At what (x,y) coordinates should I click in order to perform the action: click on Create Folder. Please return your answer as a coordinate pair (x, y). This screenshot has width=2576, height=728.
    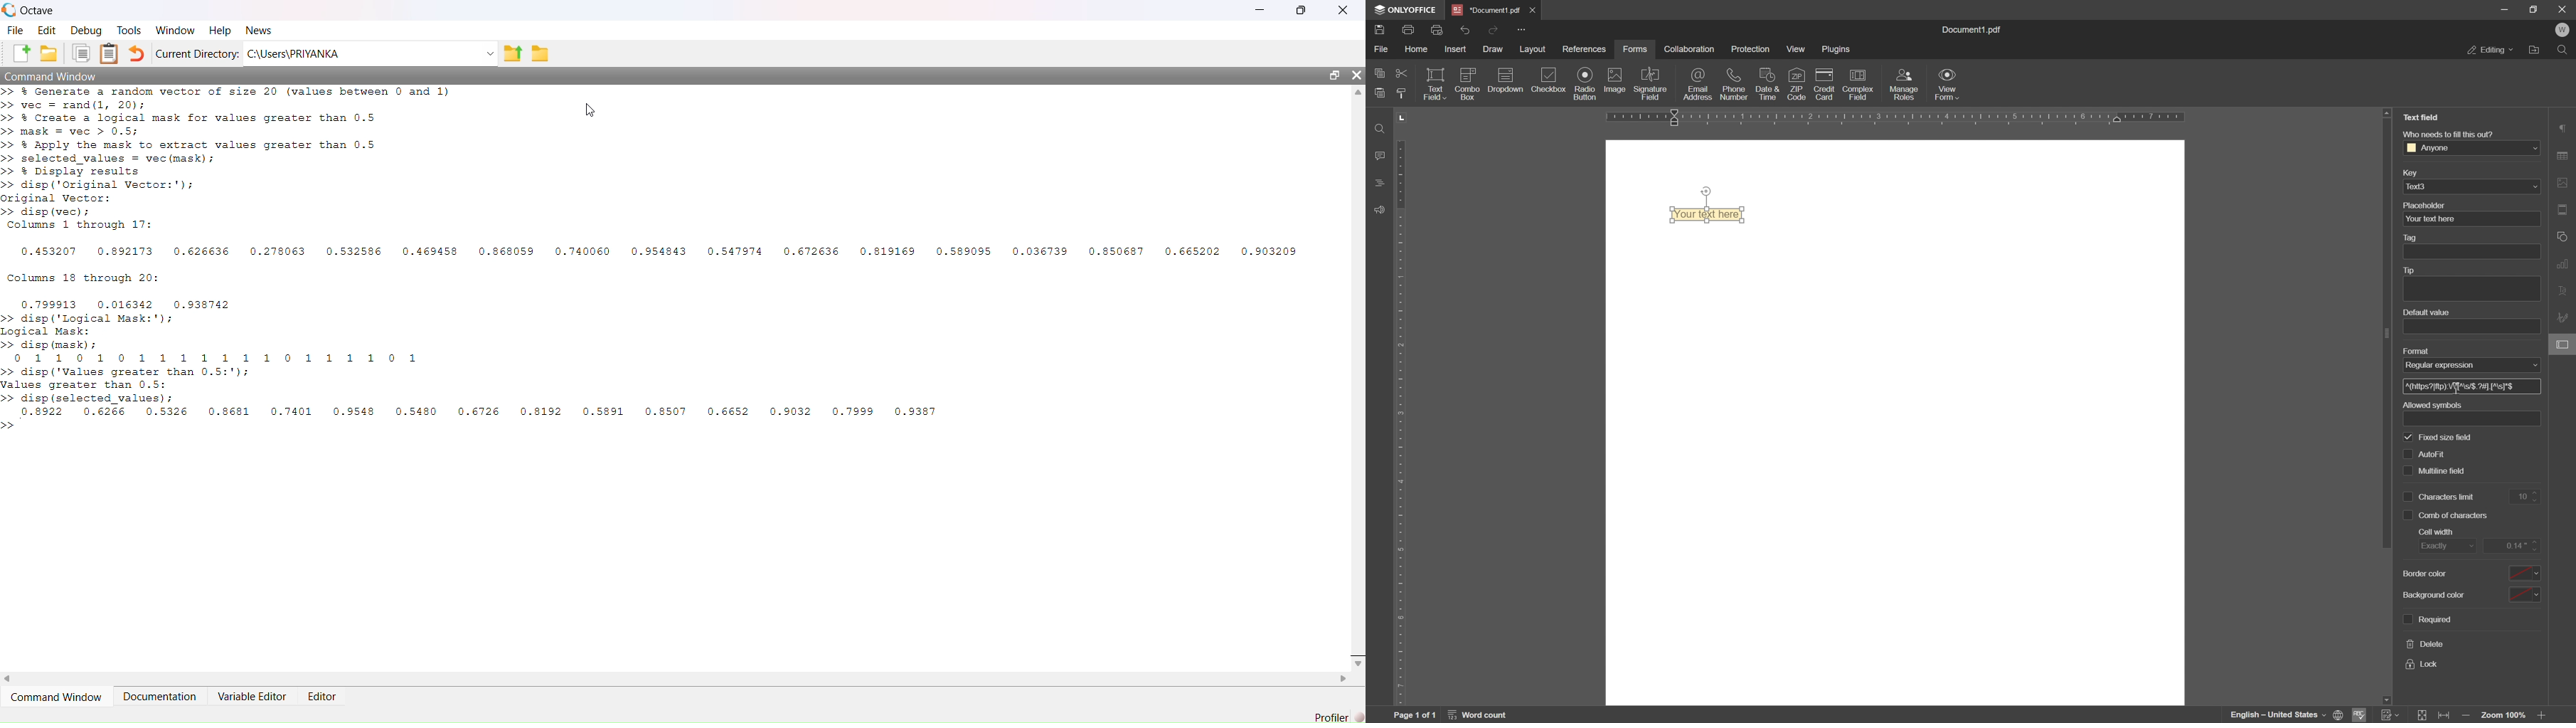
    Looking at the image, I should click on (50, 54).